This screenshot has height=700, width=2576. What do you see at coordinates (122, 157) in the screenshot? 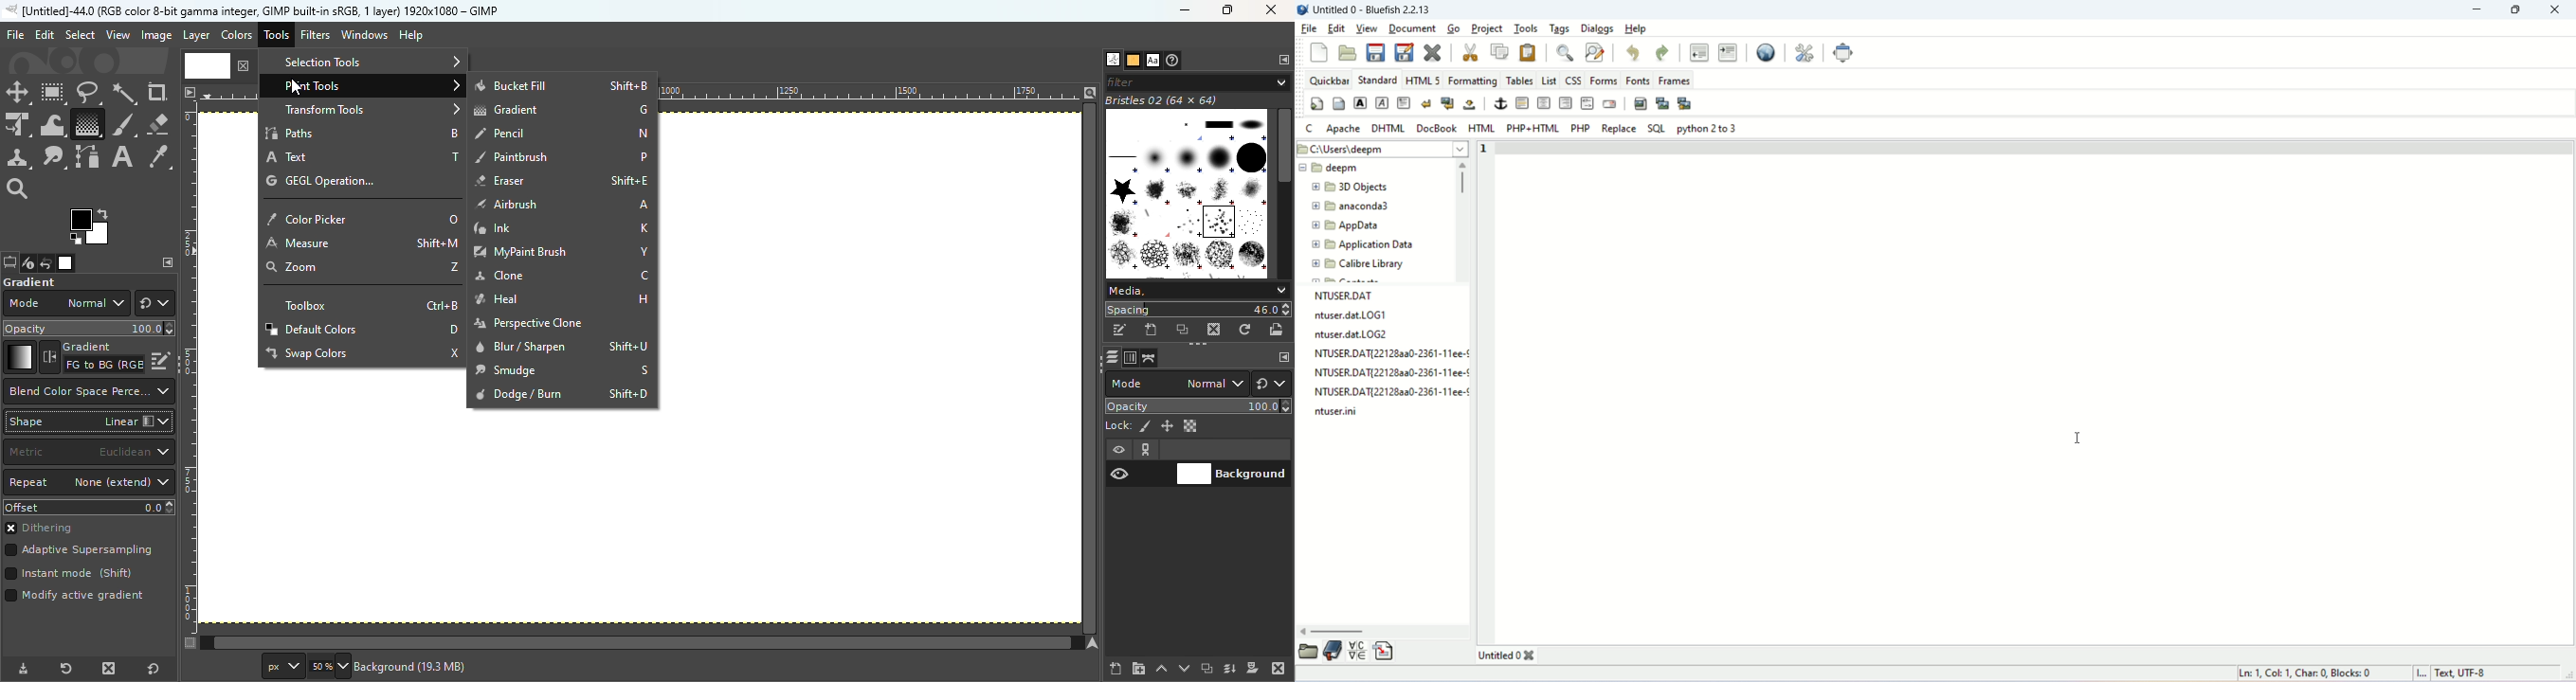
I see `Text tool` at bounding box center [122, 157].